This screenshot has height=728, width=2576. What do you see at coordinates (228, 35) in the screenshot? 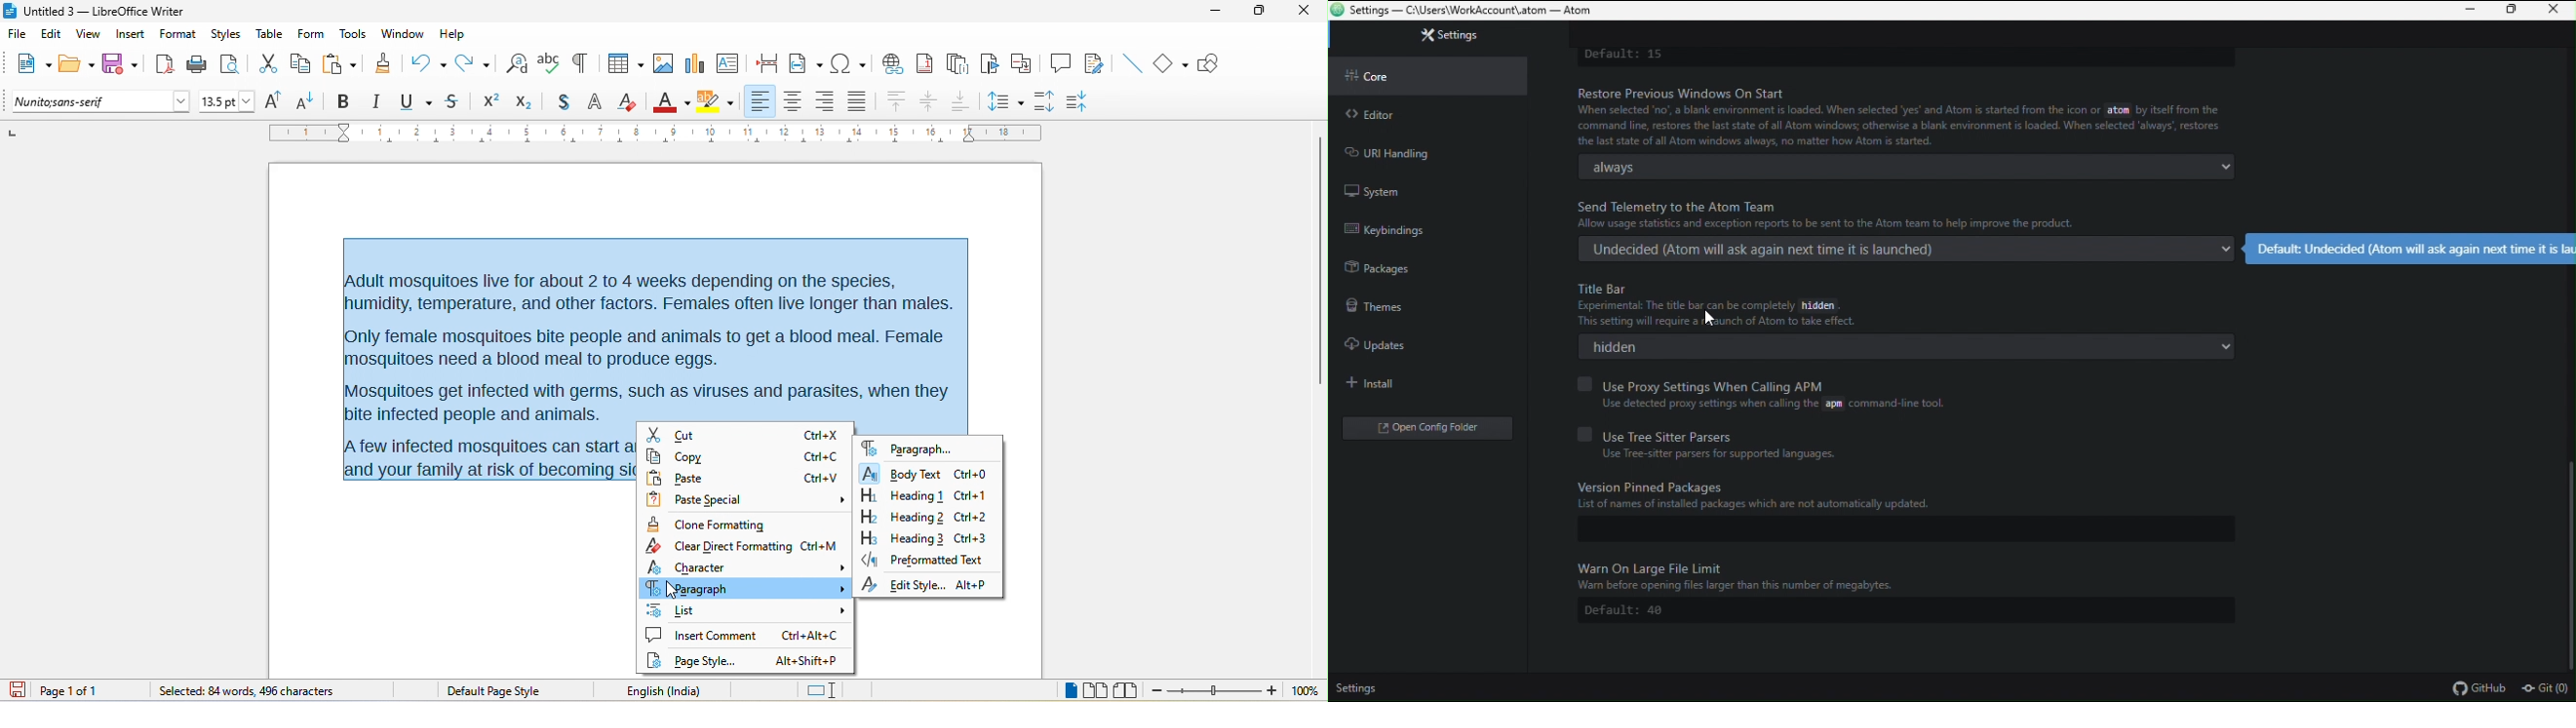
I see `styles` at bounding box center [228, 35].